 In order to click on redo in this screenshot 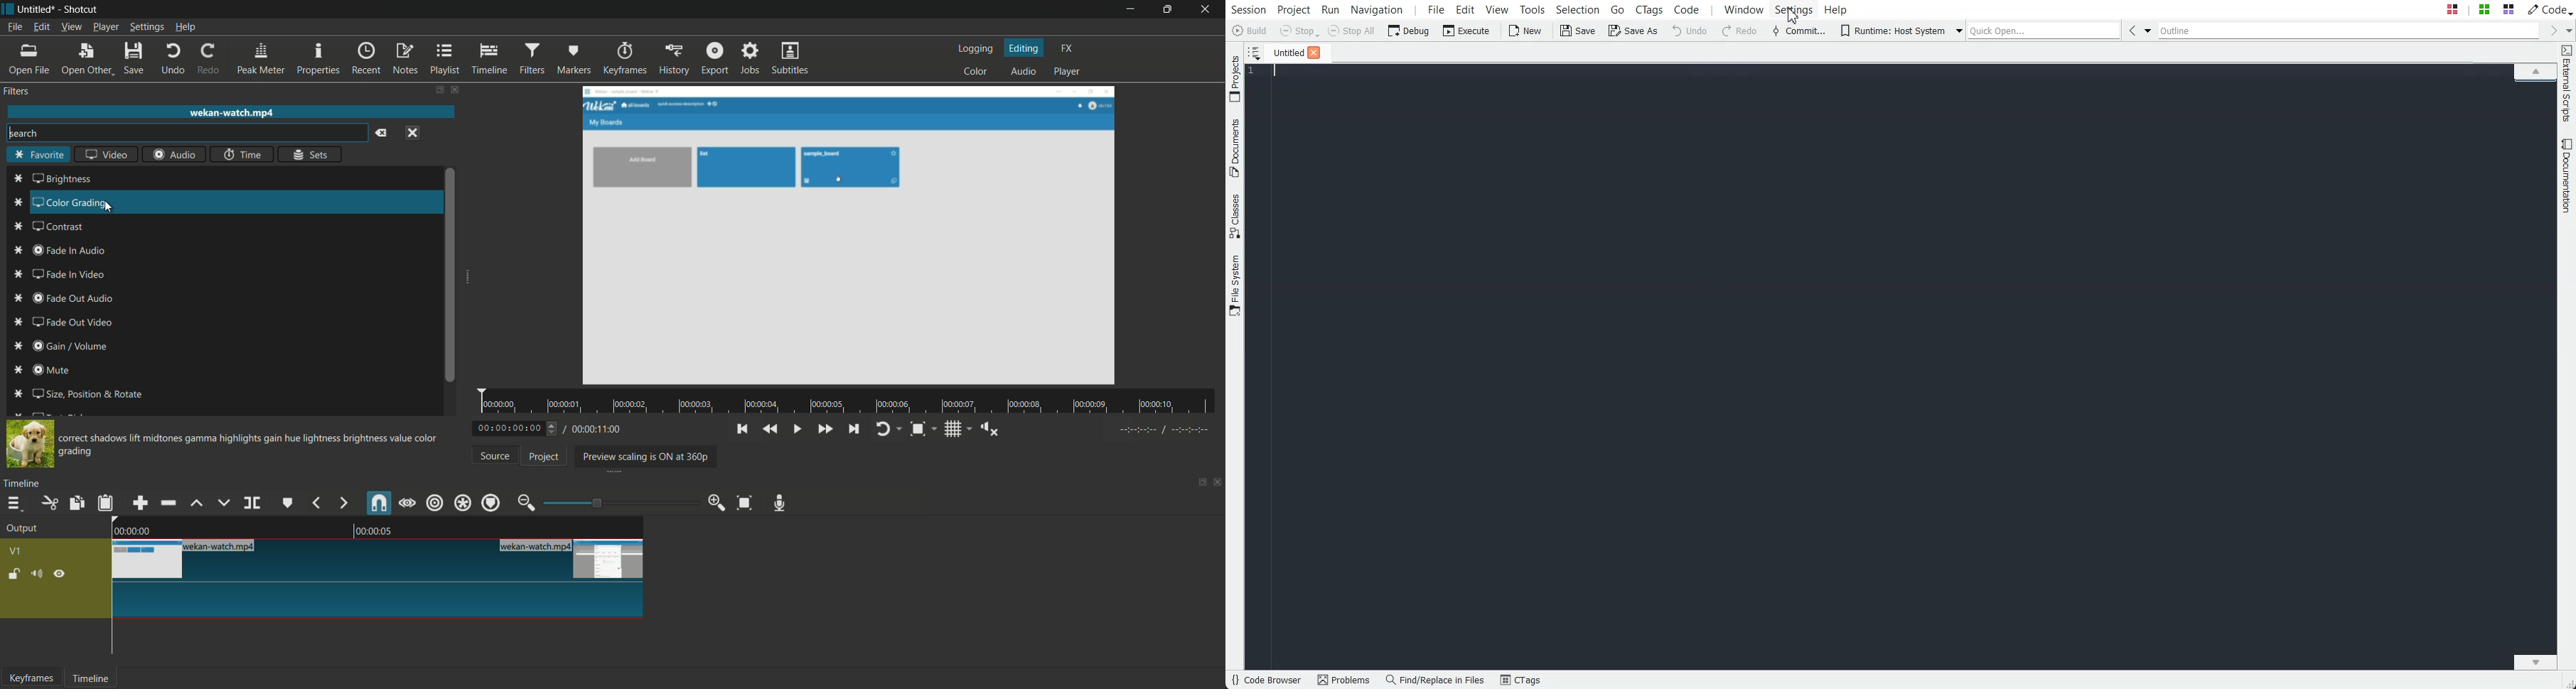, I will do `click(211, 59)`.